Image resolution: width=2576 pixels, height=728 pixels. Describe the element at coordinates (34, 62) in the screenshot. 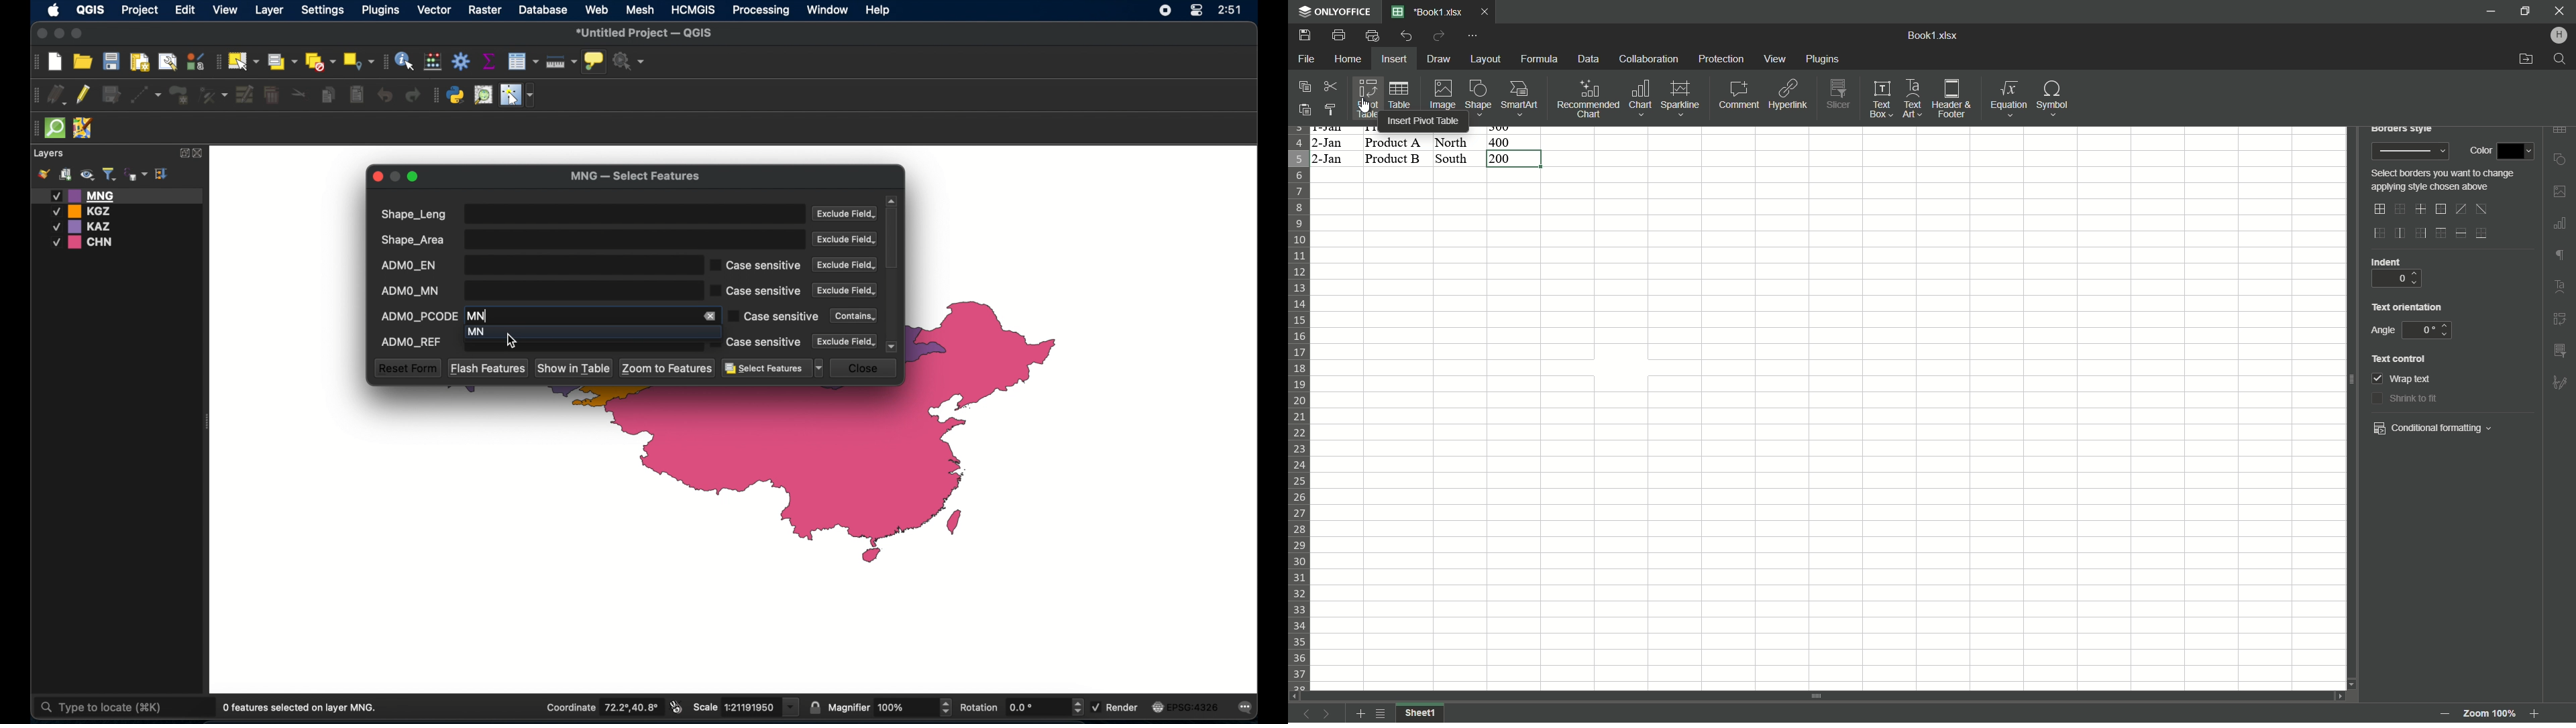

I see `project toolbar` at that location.